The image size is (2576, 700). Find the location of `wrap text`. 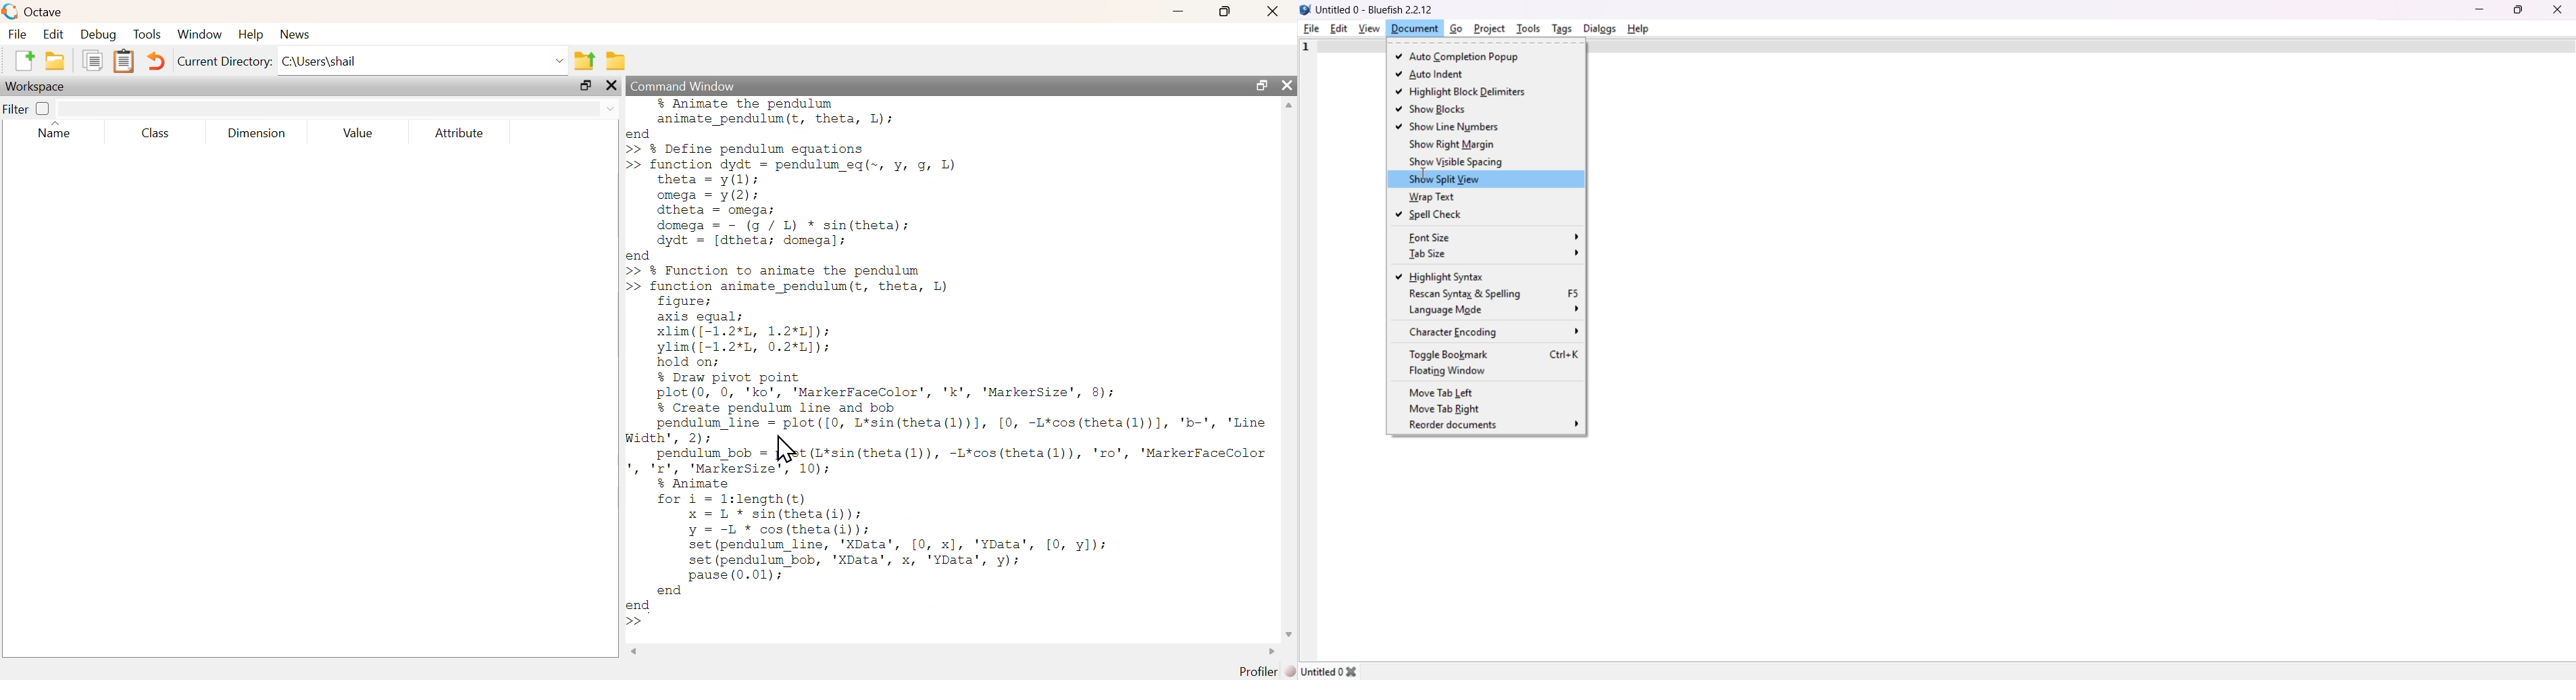

wrap text is located at coordinates (1427, 197).